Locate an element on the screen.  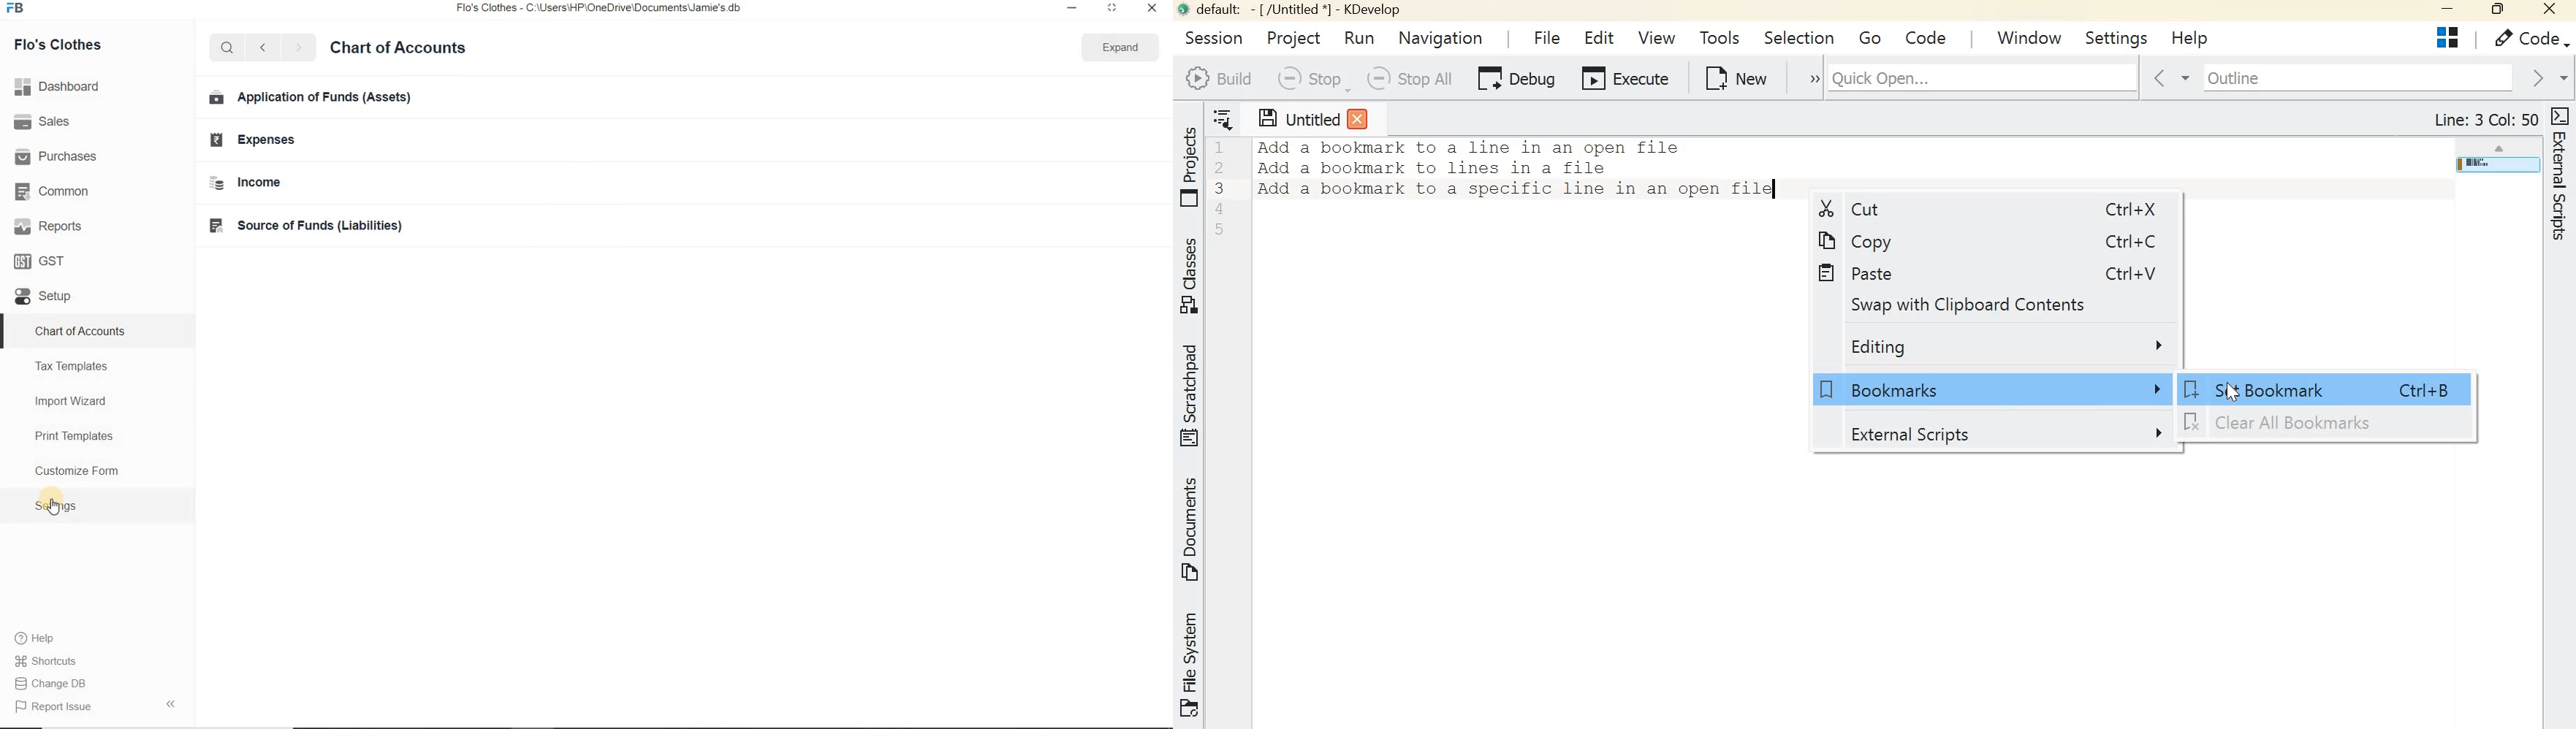
Arrow is located at coordinates (174, 702).